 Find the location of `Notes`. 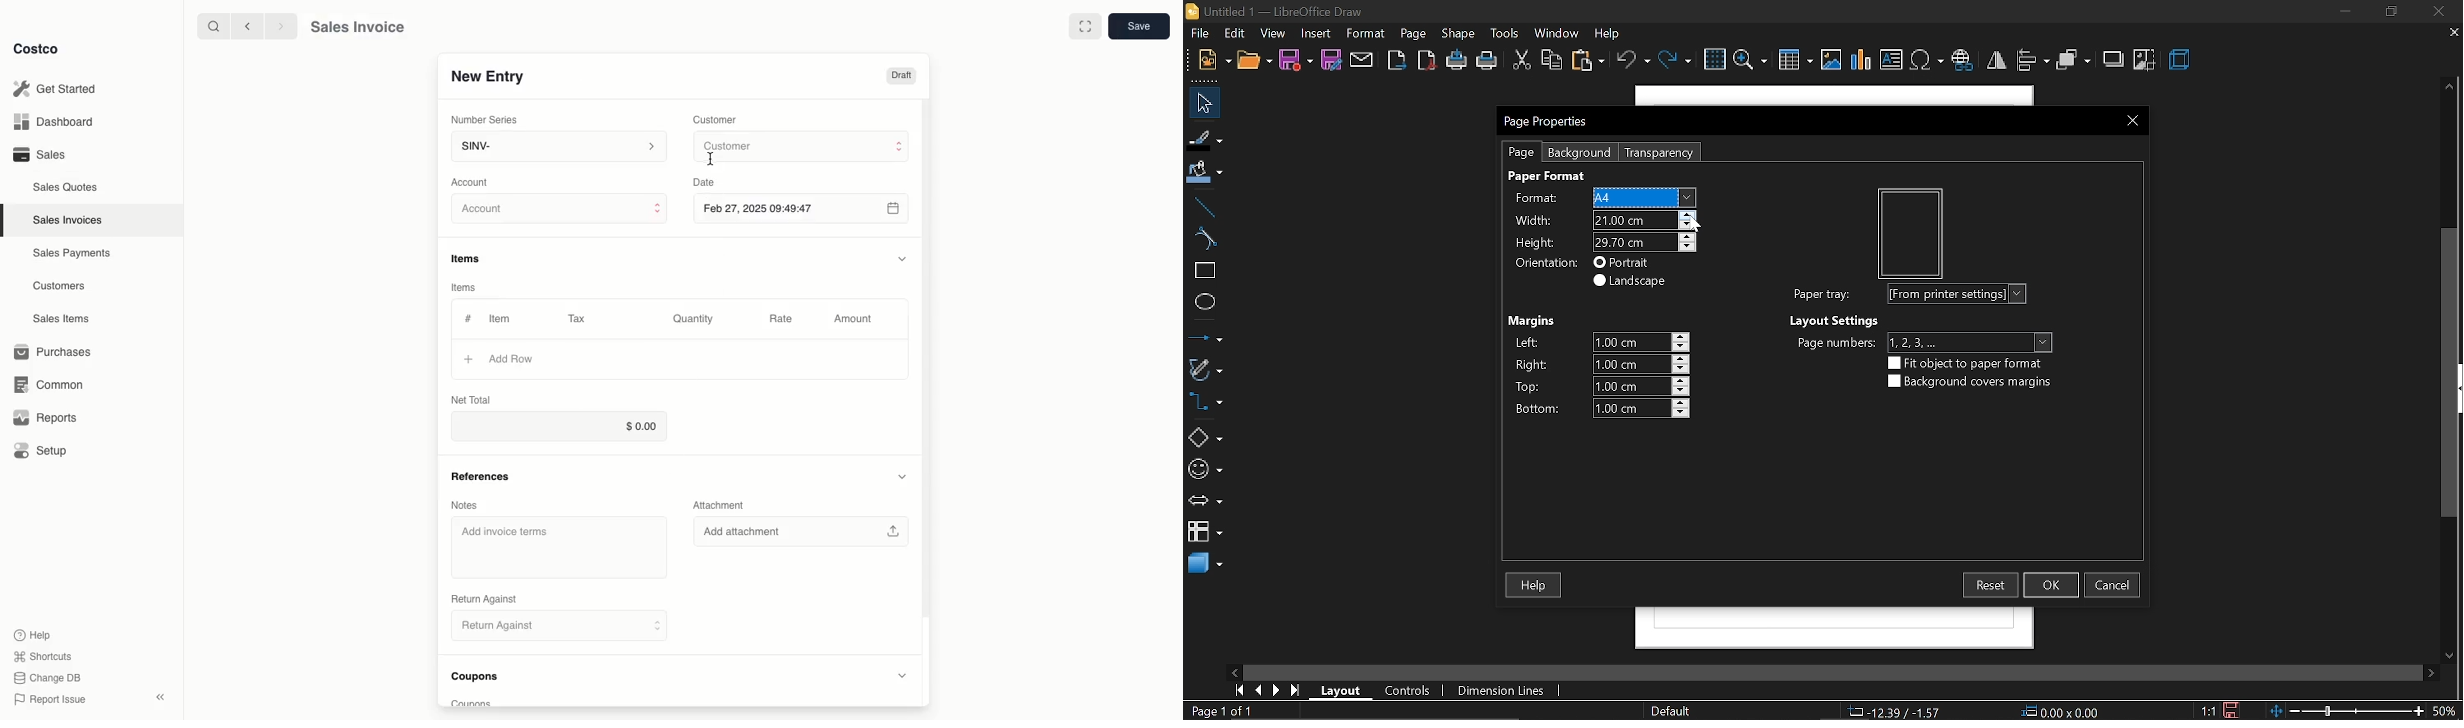

Notes is located at coordinates (464, 505).